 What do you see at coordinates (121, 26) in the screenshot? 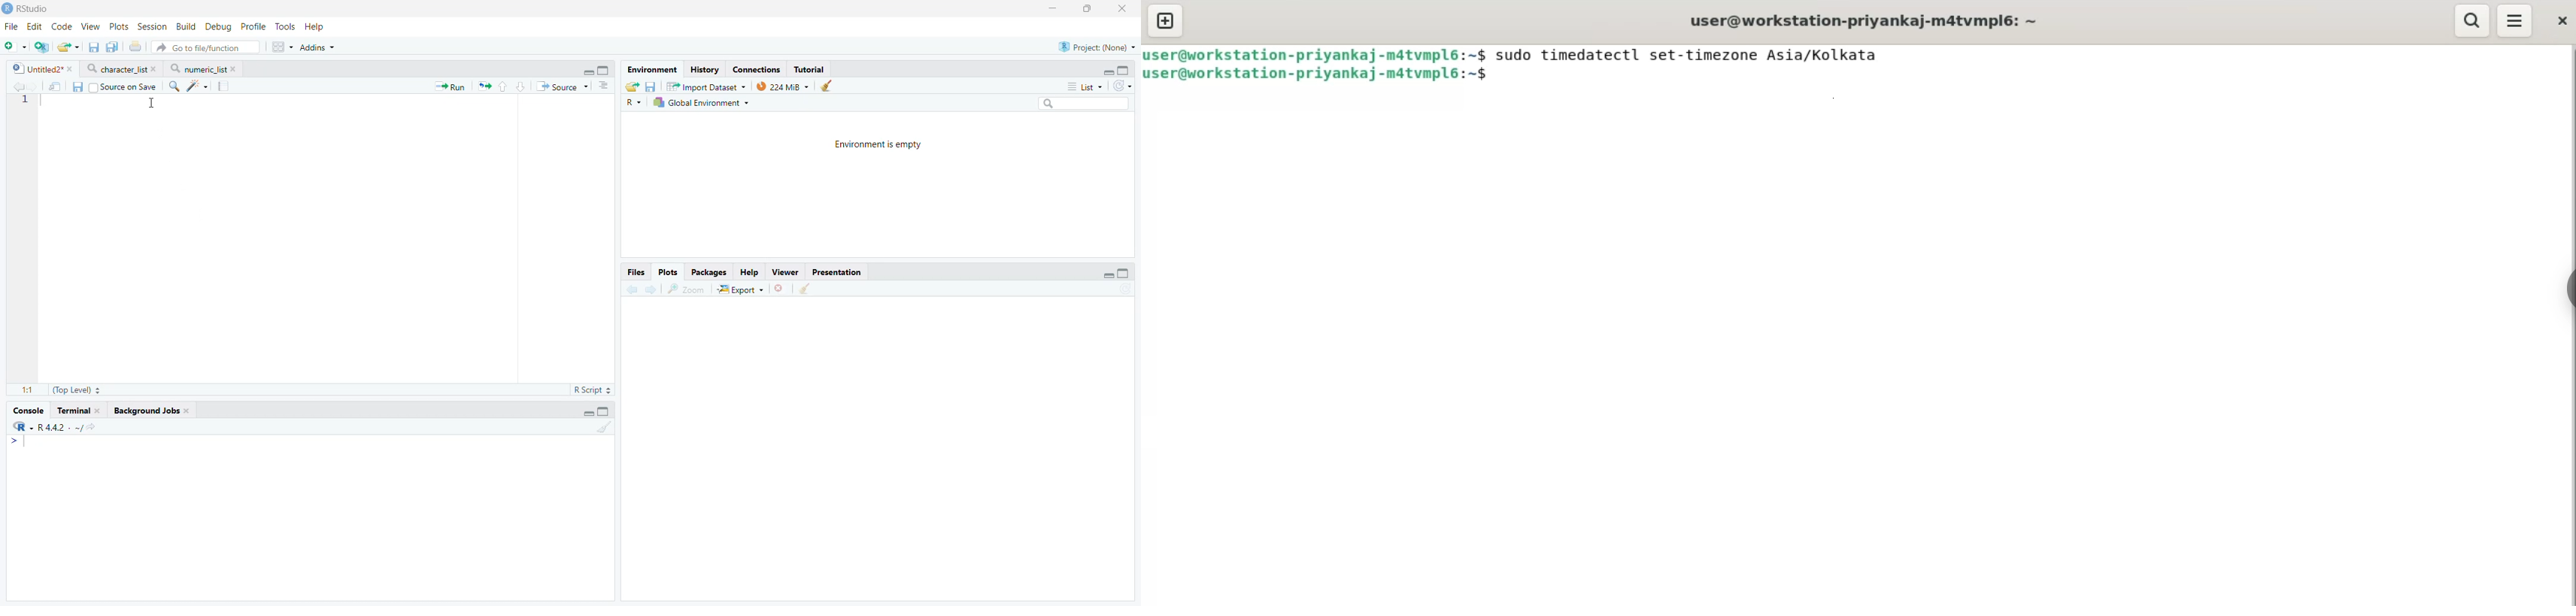
I see `Plots` at bounding box center [121, 26].